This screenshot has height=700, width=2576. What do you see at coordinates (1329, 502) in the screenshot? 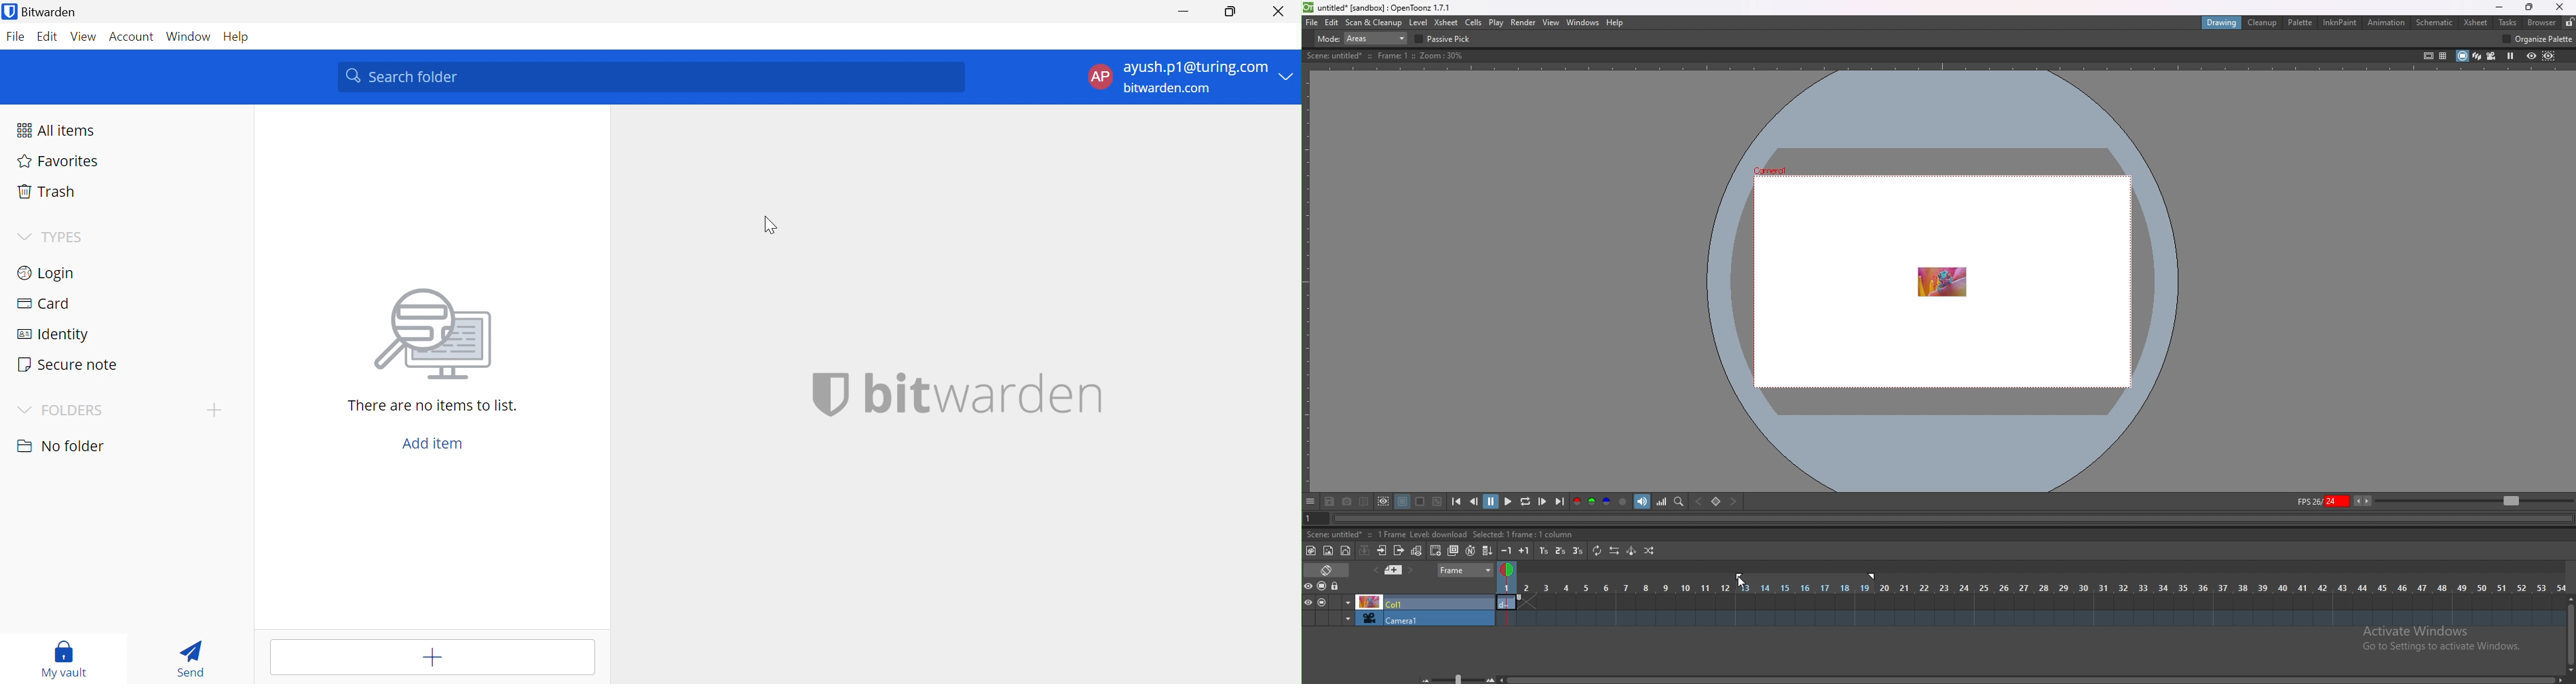
I see `save` at bounding box center [1329, 502].